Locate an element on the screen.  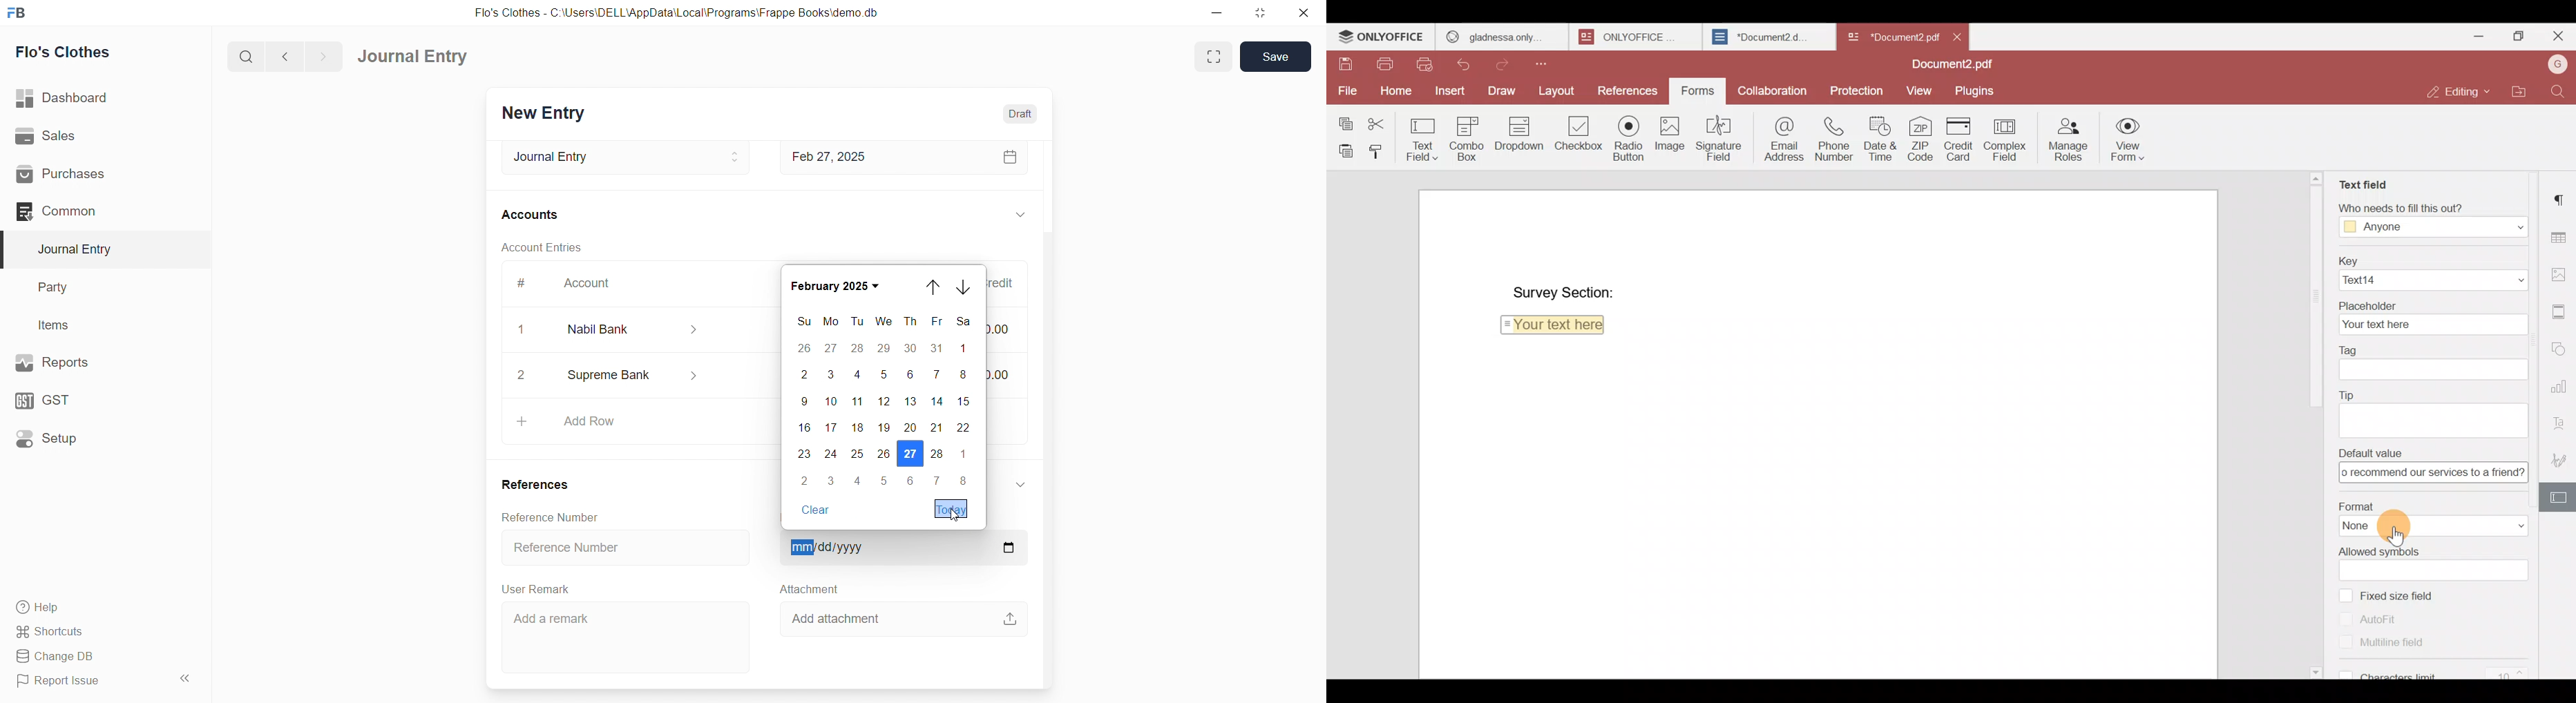
Copy is located at coordinates (1345, 118).